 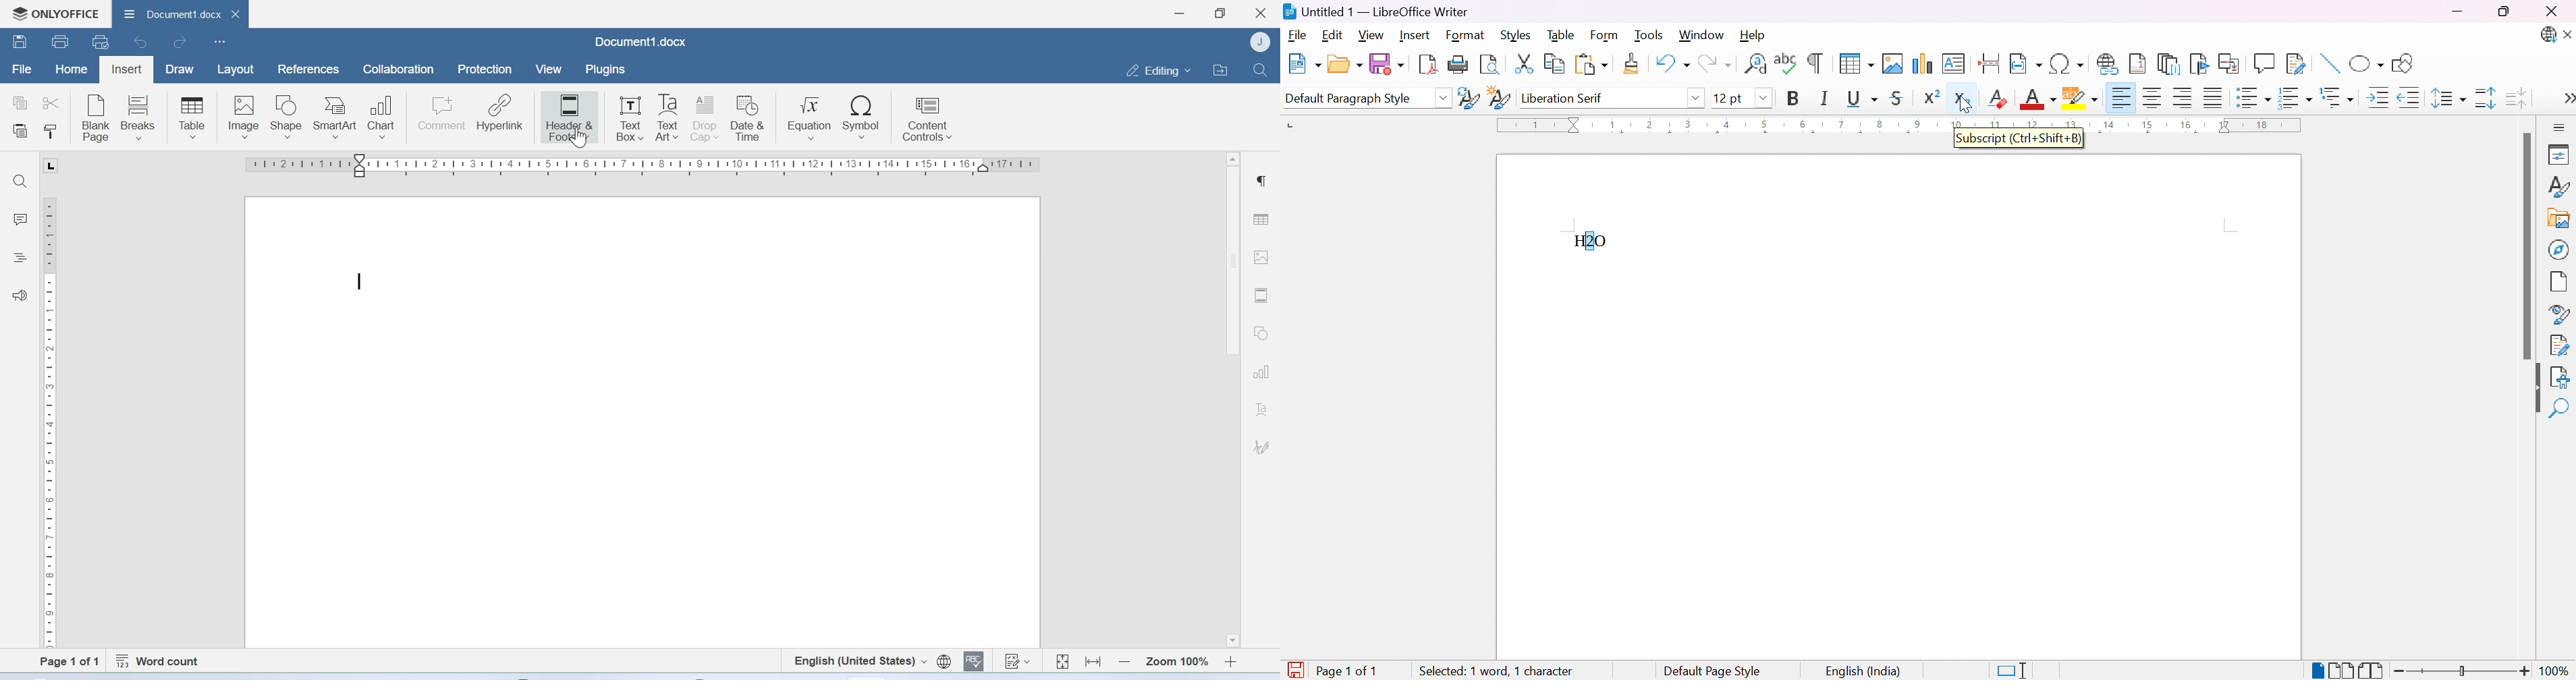 I want to click on Export as PDF, so click(x=1427, y=63).